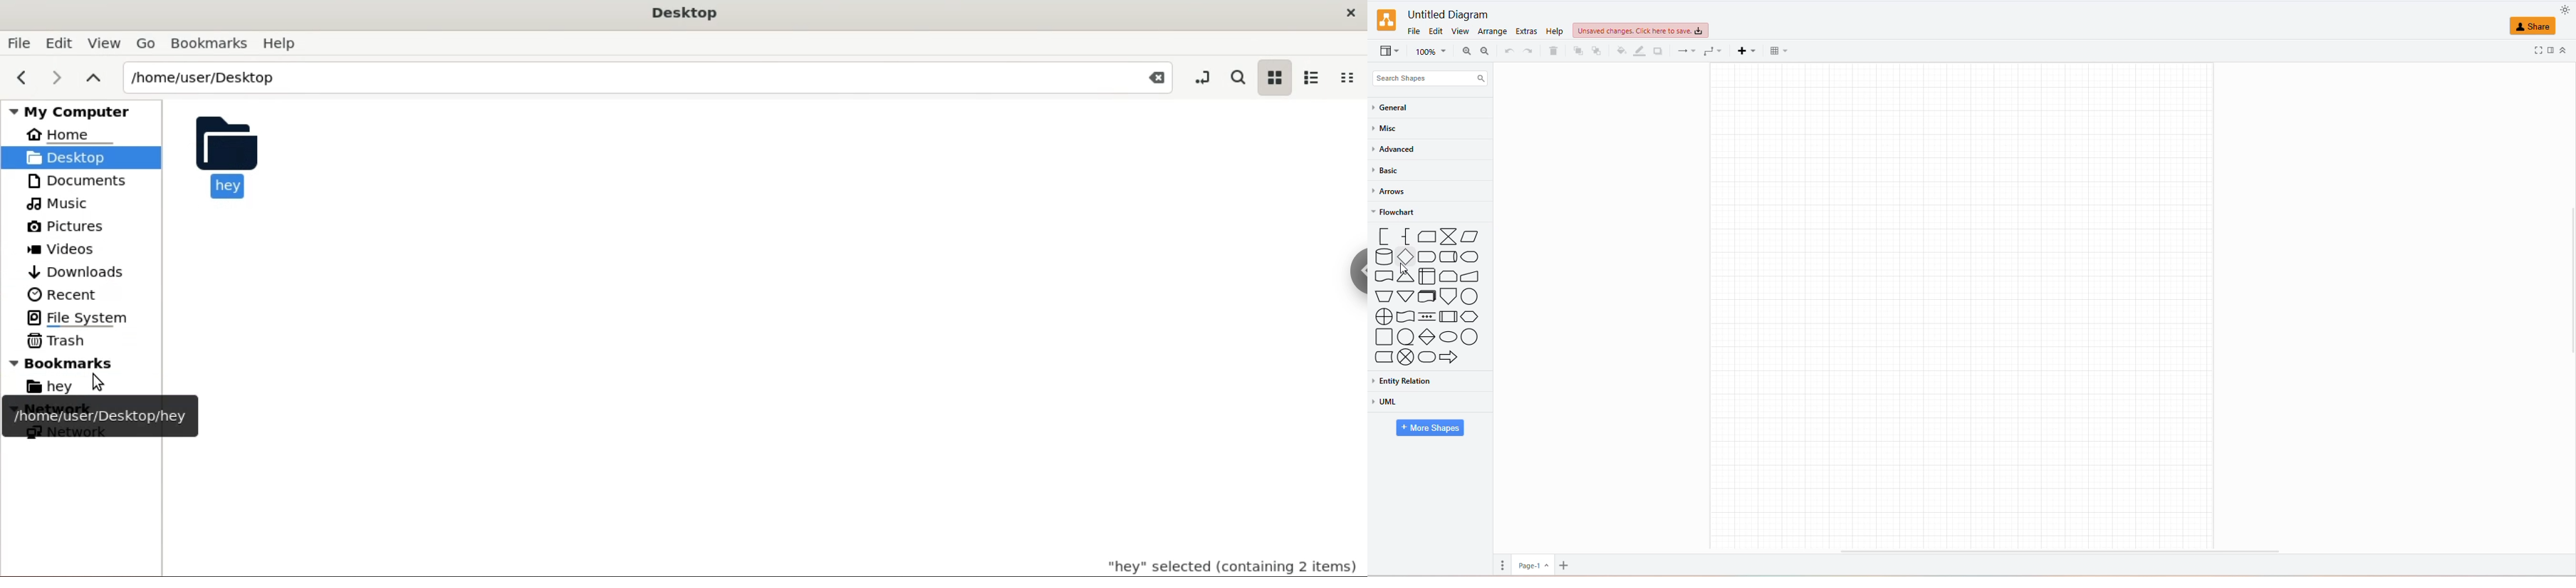  I want to click on cursor, so click(1406, 271).